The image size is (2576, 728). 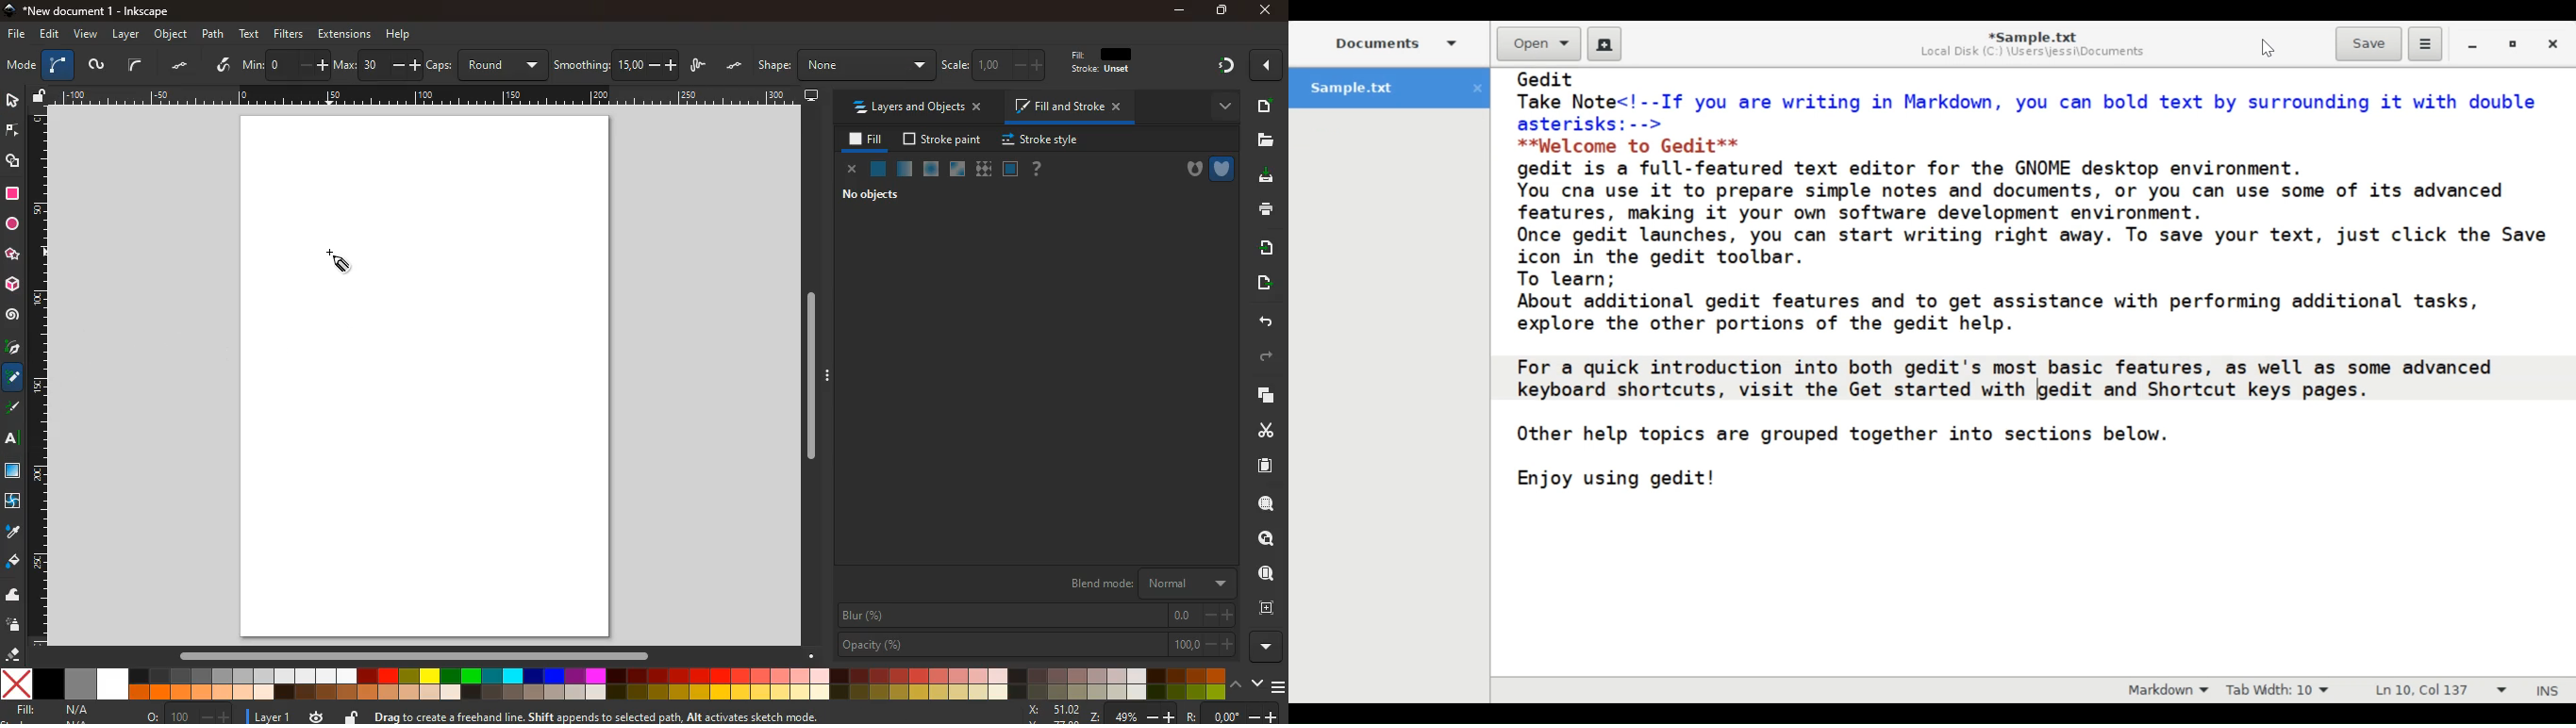 I want to click on 3d tool, so click(x=14, y=285).